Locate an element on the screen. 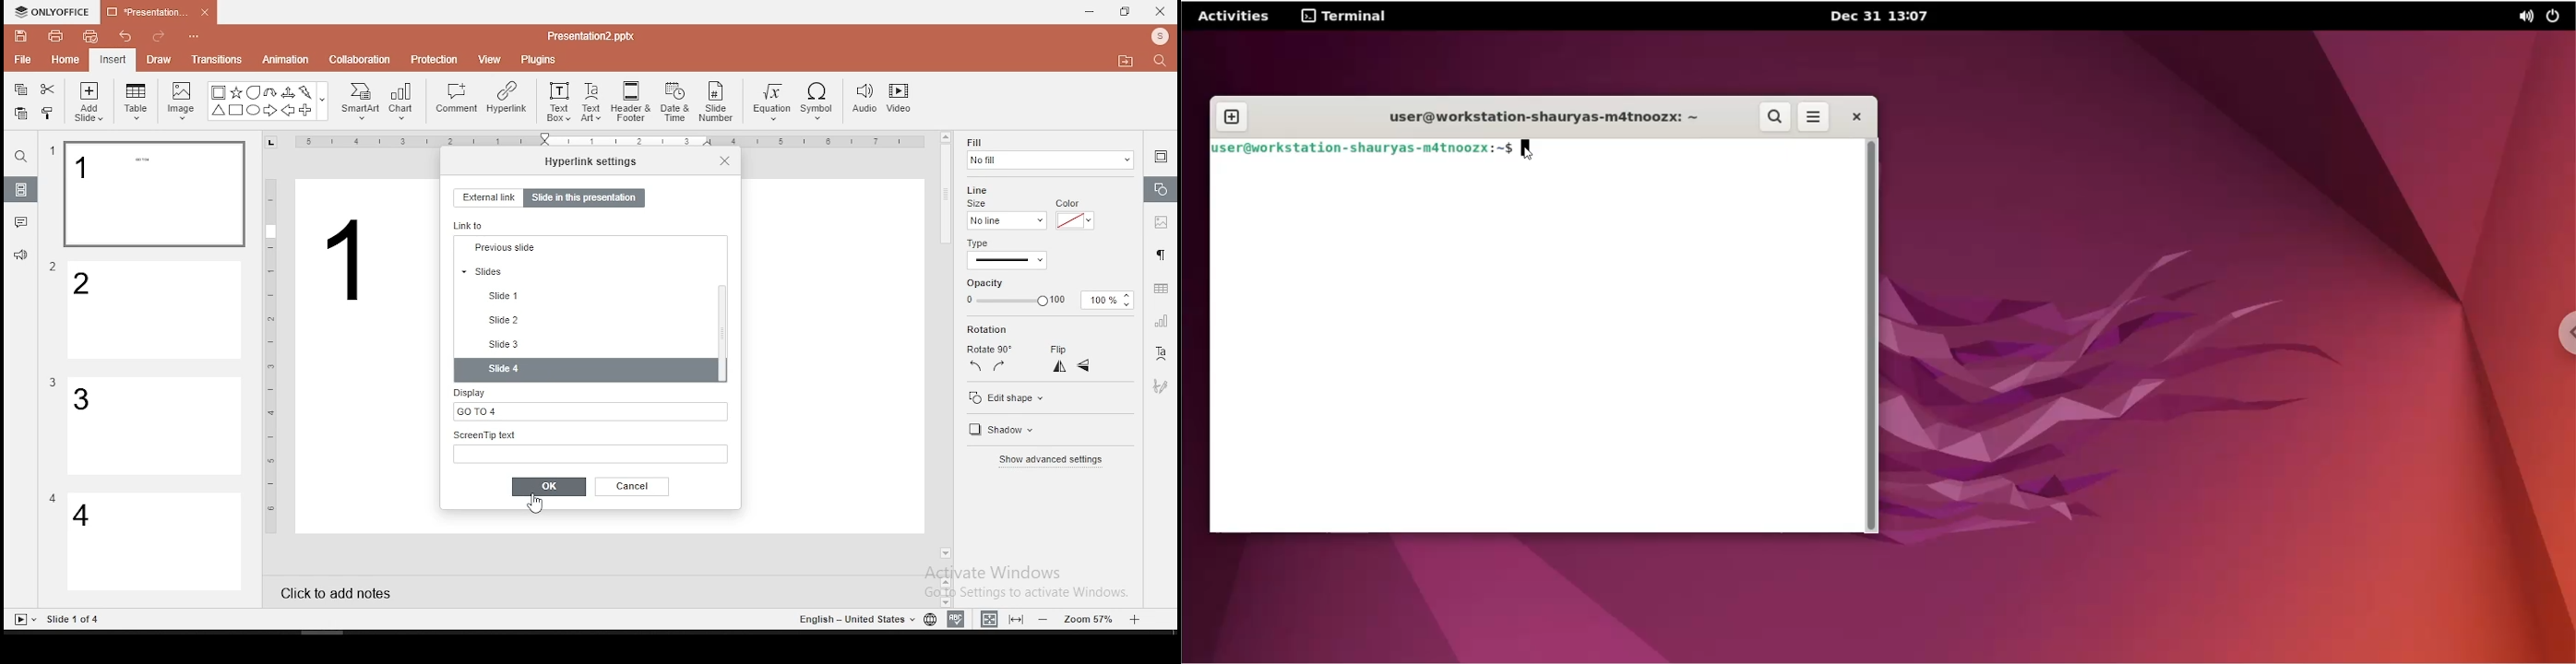 This screenshot has height=672, width=2576. undo is located at coordinates (125, 38).